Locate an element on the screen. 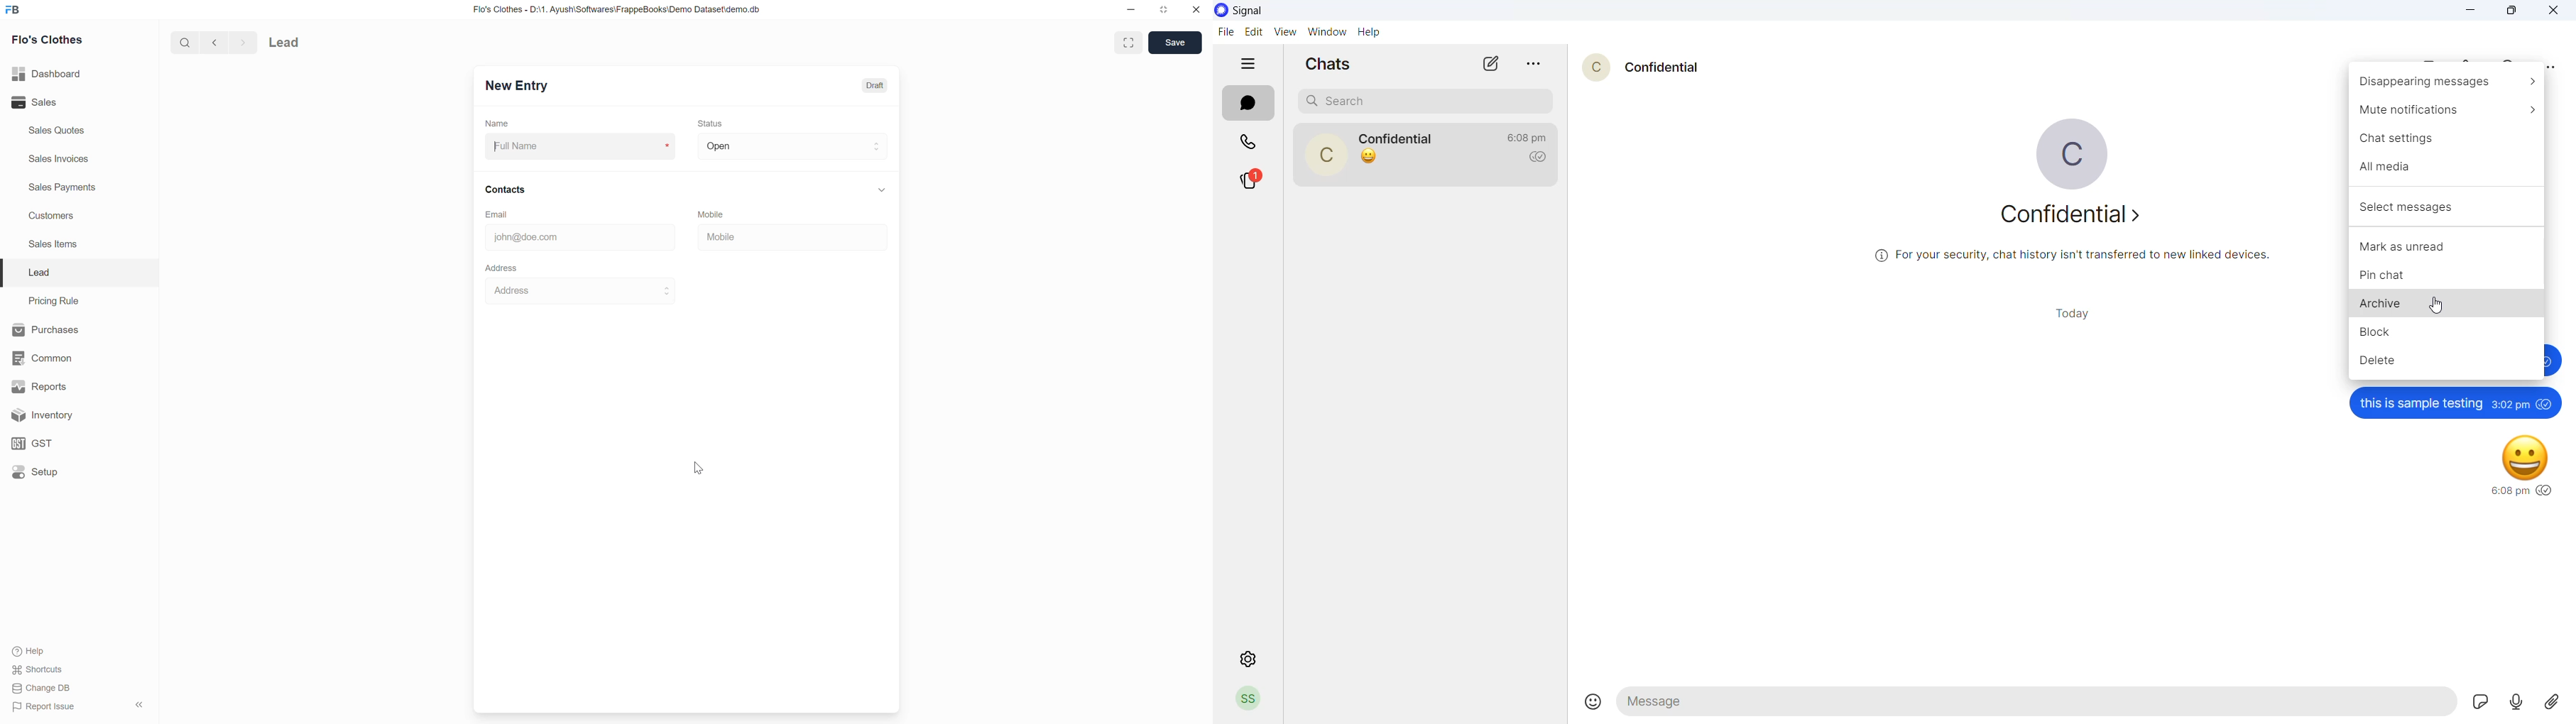 This screenshot has width=2576, height=728. Hide sidebar is located at coordinates (139, 705).